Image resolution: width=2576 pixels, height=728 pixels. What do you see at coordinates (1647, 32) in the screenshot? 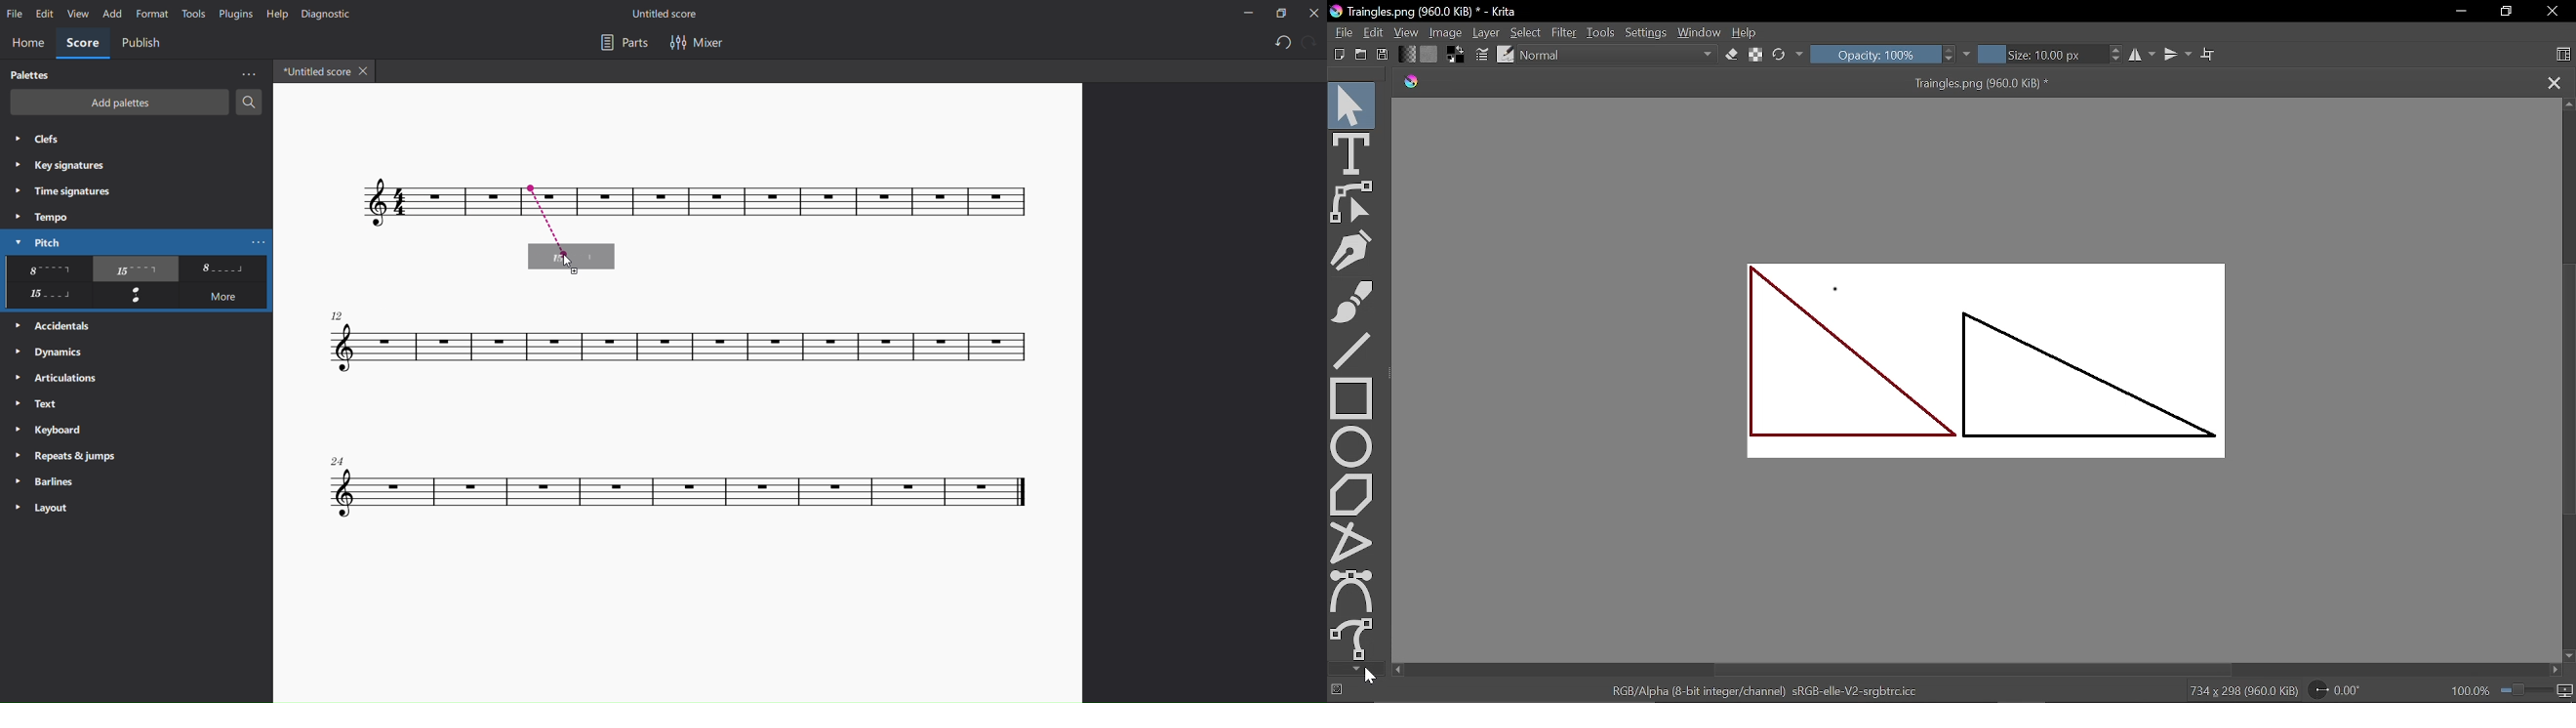
I see `Settings` at bounding box center [1647, 32].